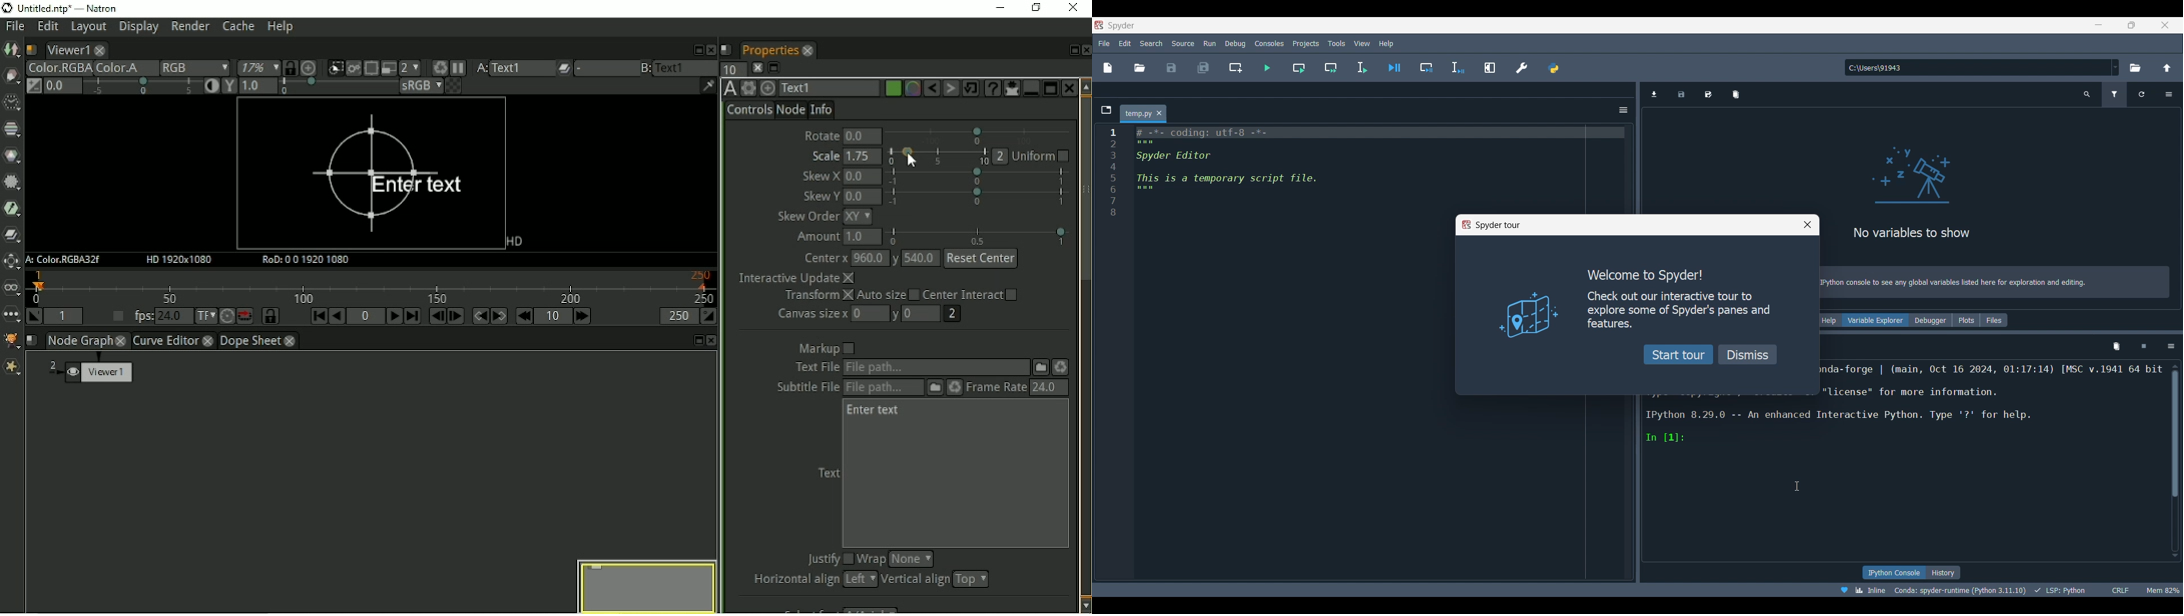  Describe the element at coordinates (1331, 68) in the screenshot. I see `Run current cell and go to next one` at that location.